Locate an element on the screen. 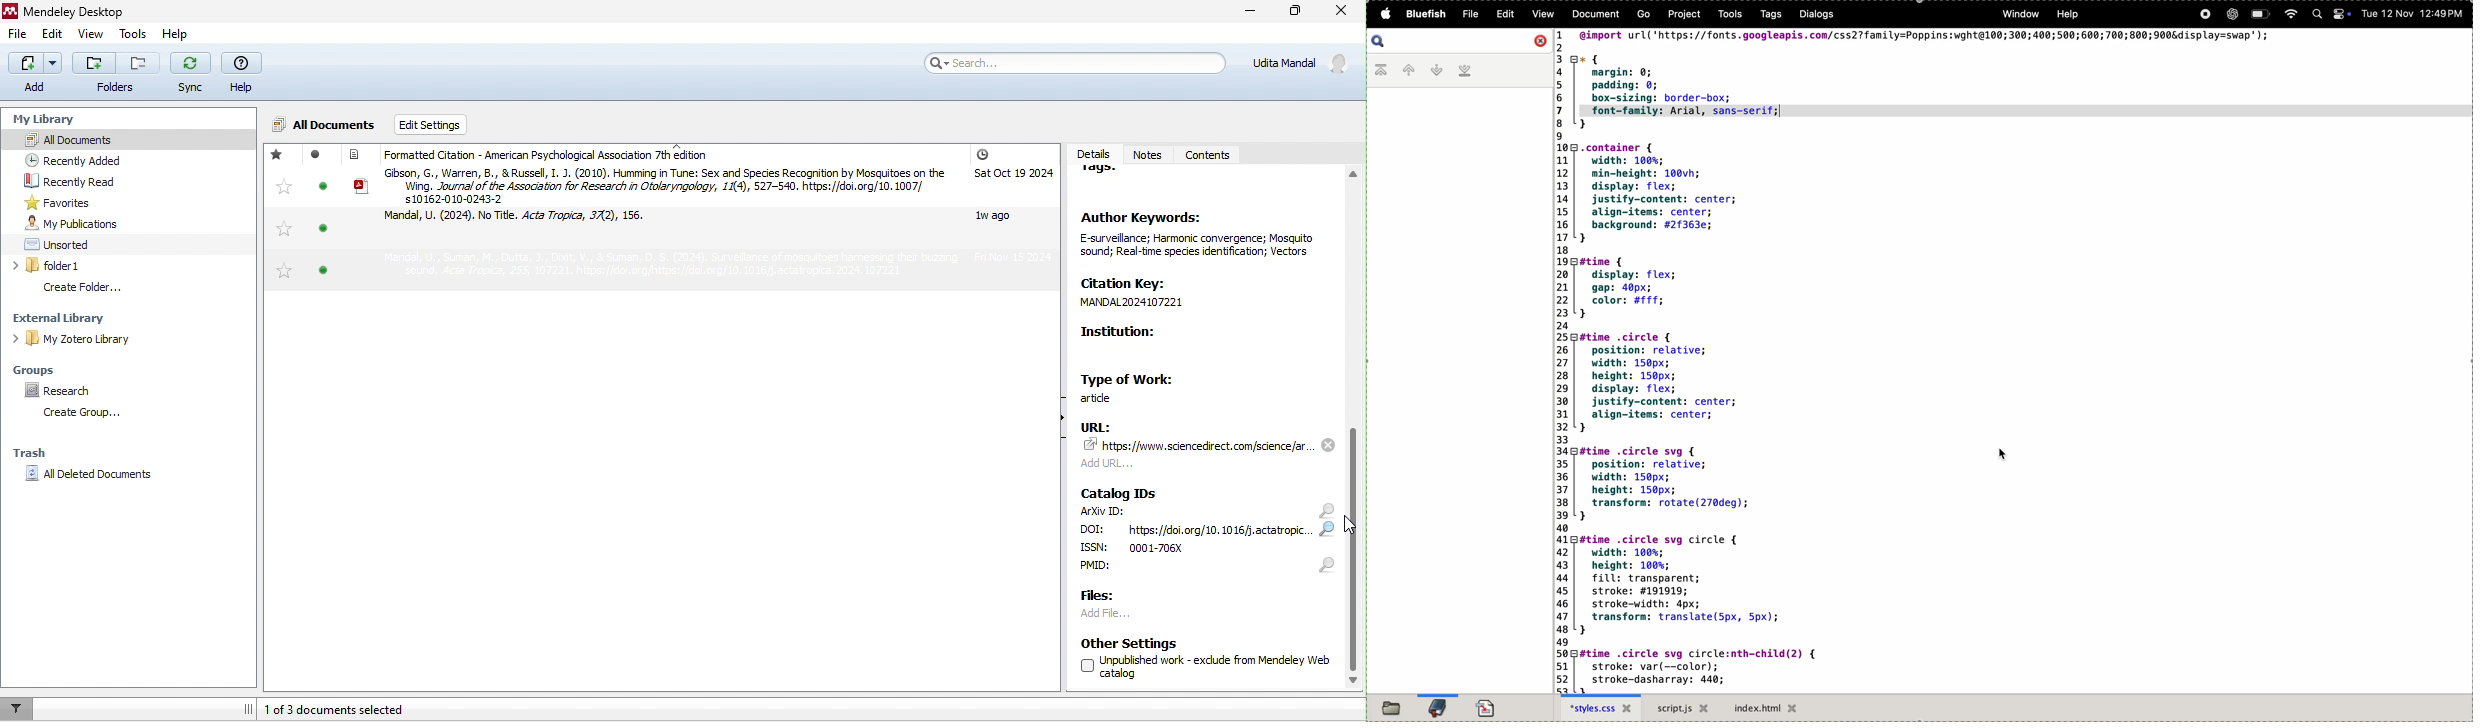 This screenshot has height=728, width=2492. tools is located at coordinates (132, 34).